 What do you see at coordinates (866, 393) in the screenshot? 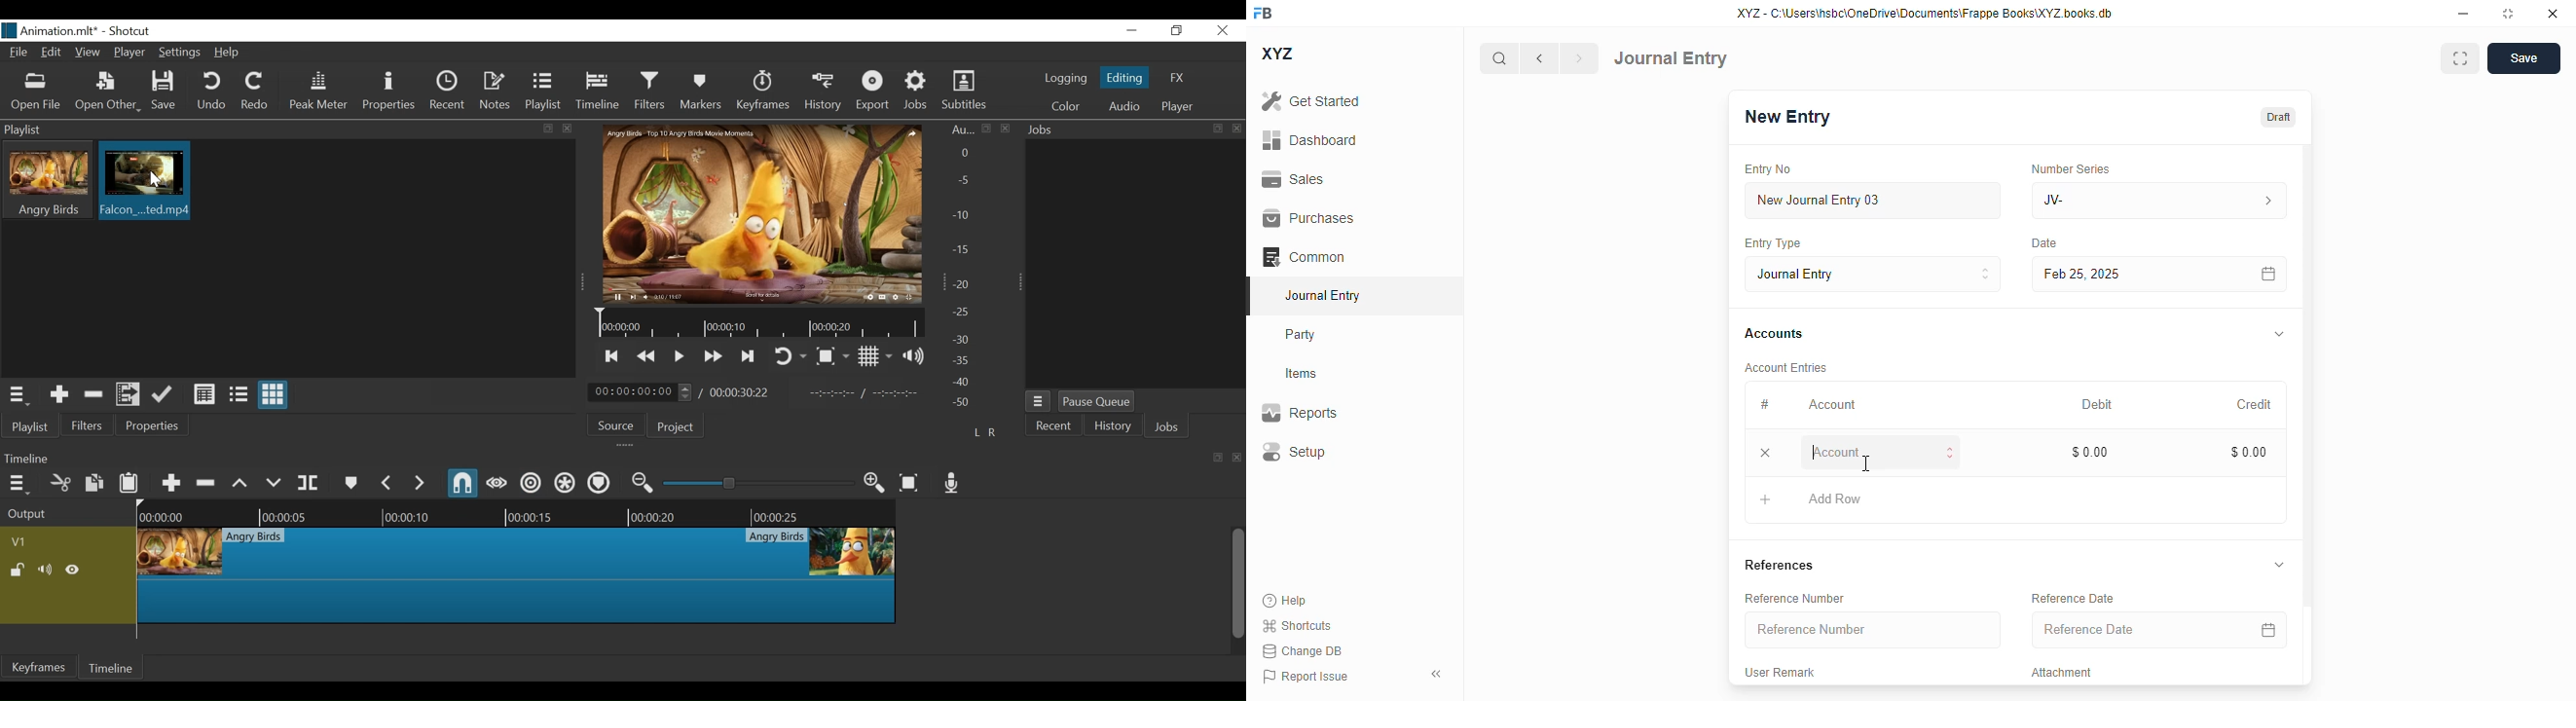
I see `In point` at bounding box center [866, 393].